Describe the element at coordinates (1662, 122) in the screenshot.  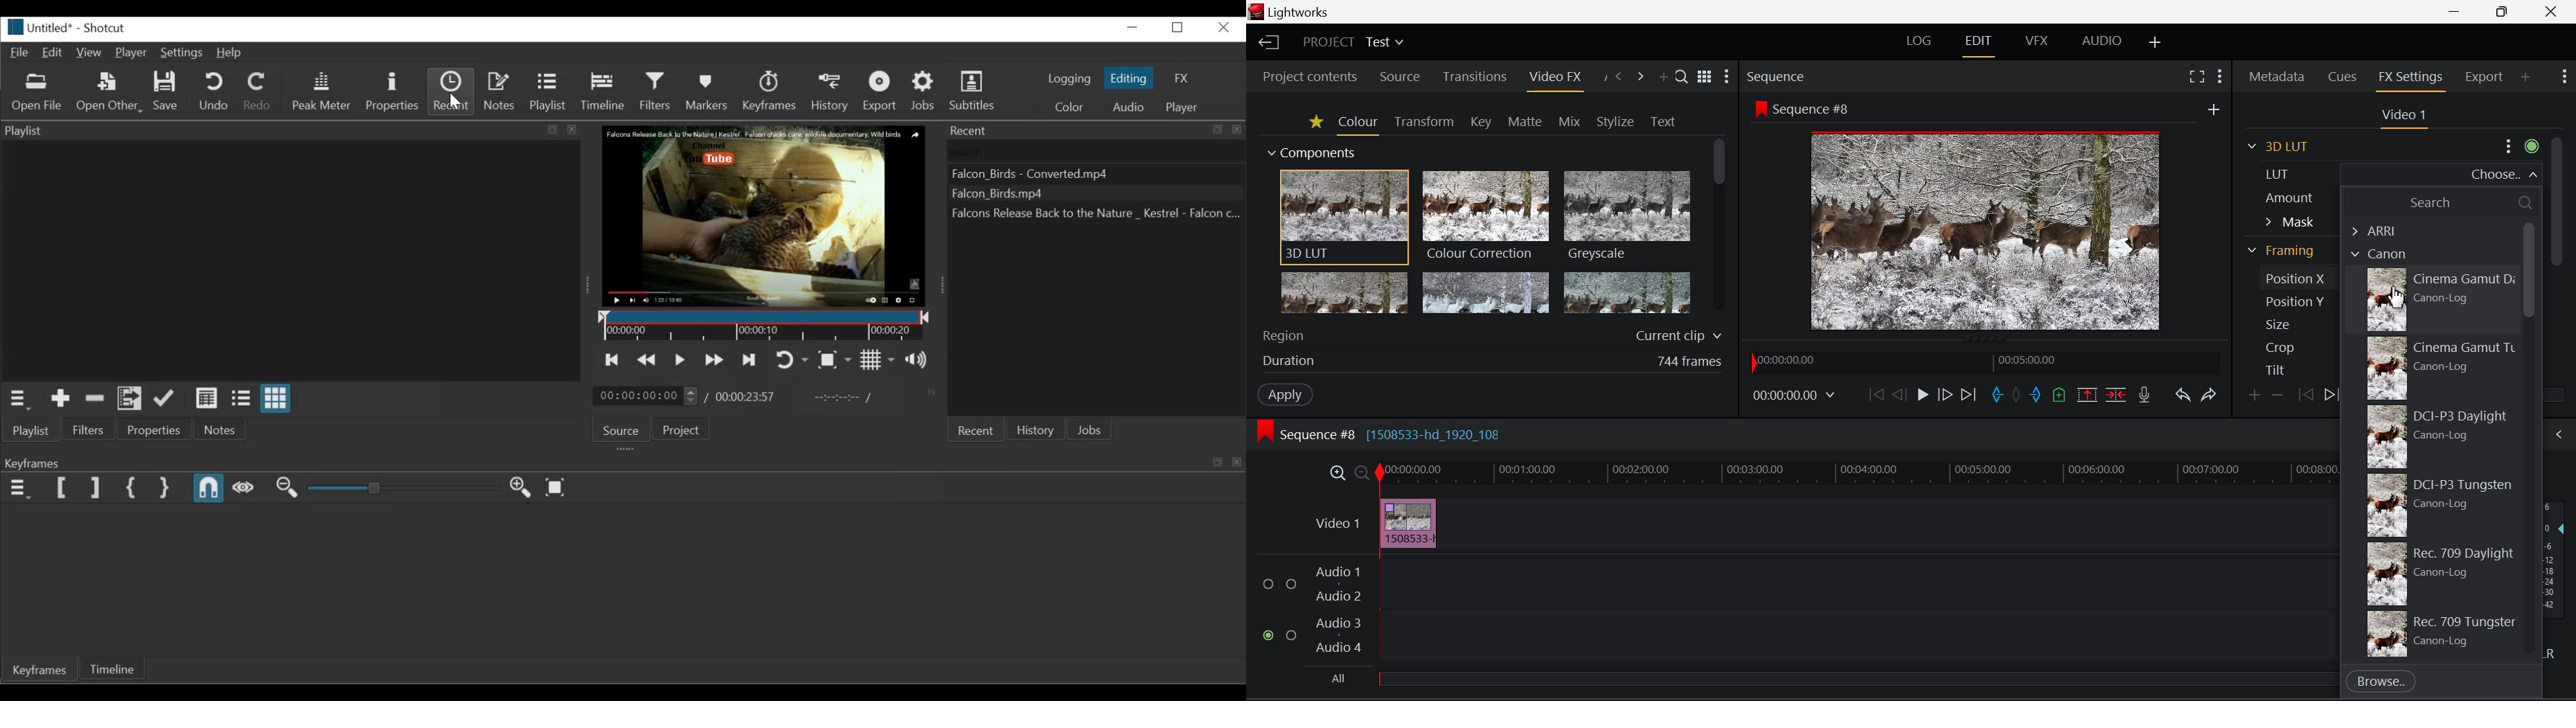
I see `Text` at that location.